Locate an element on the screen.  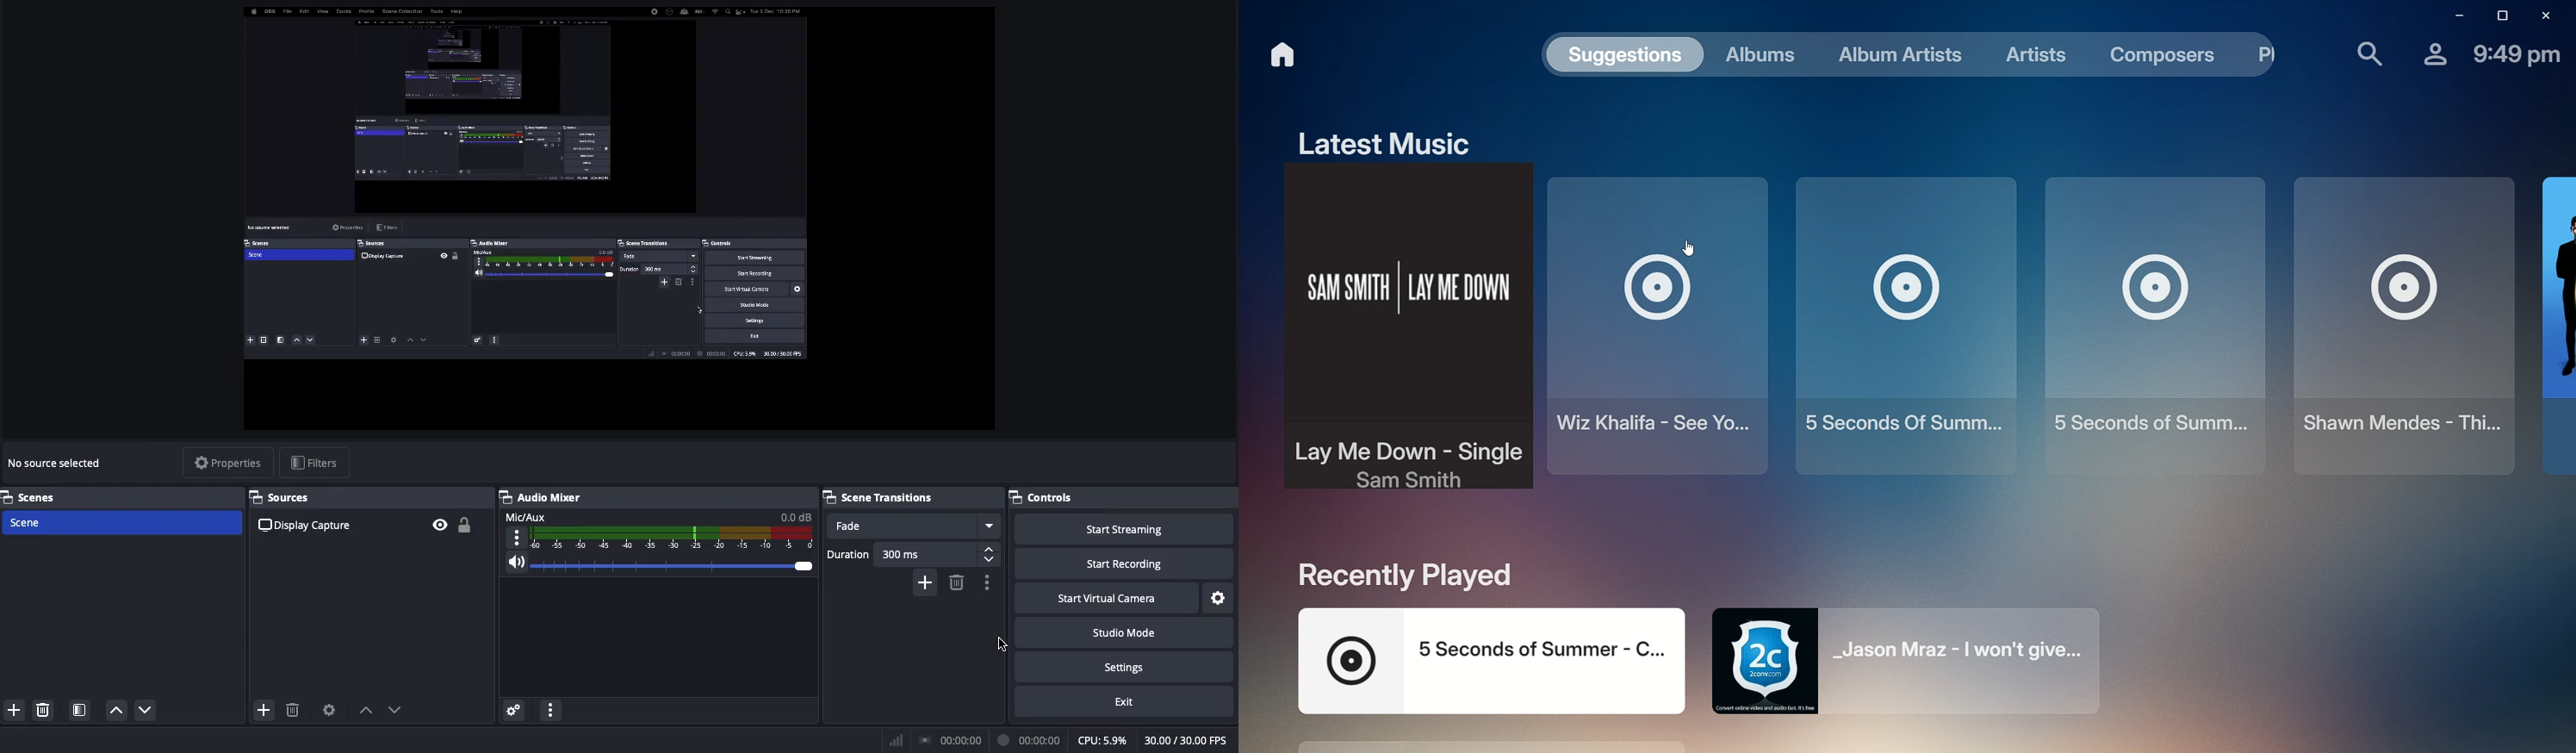
Display Capture is located at coordinates (375, 530).